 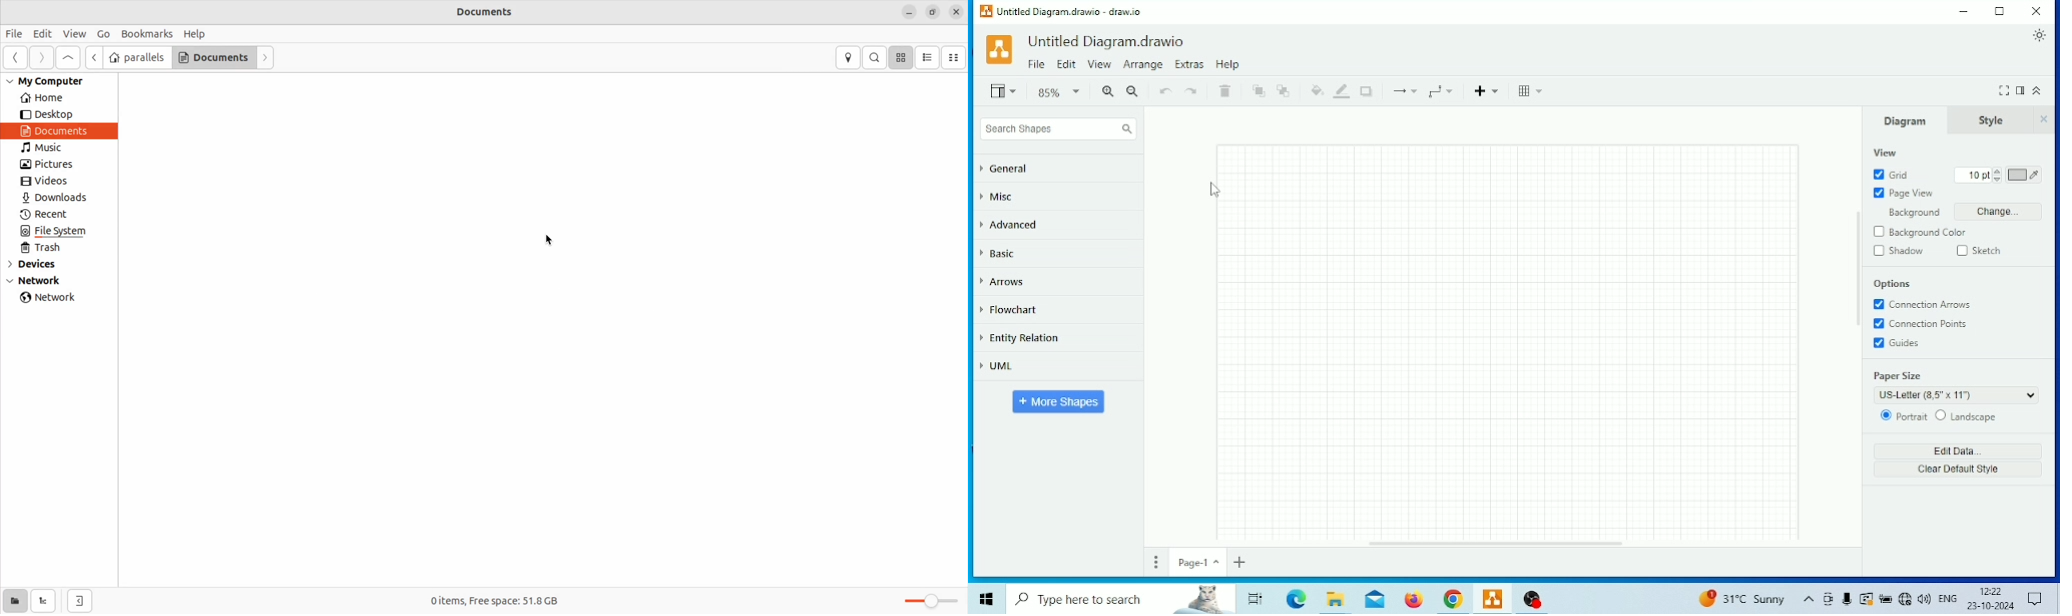 What do you see at coordinates (1921, 305) in the screenshot?
I see `Connection Arrows` at bounding box center [1921, 305].